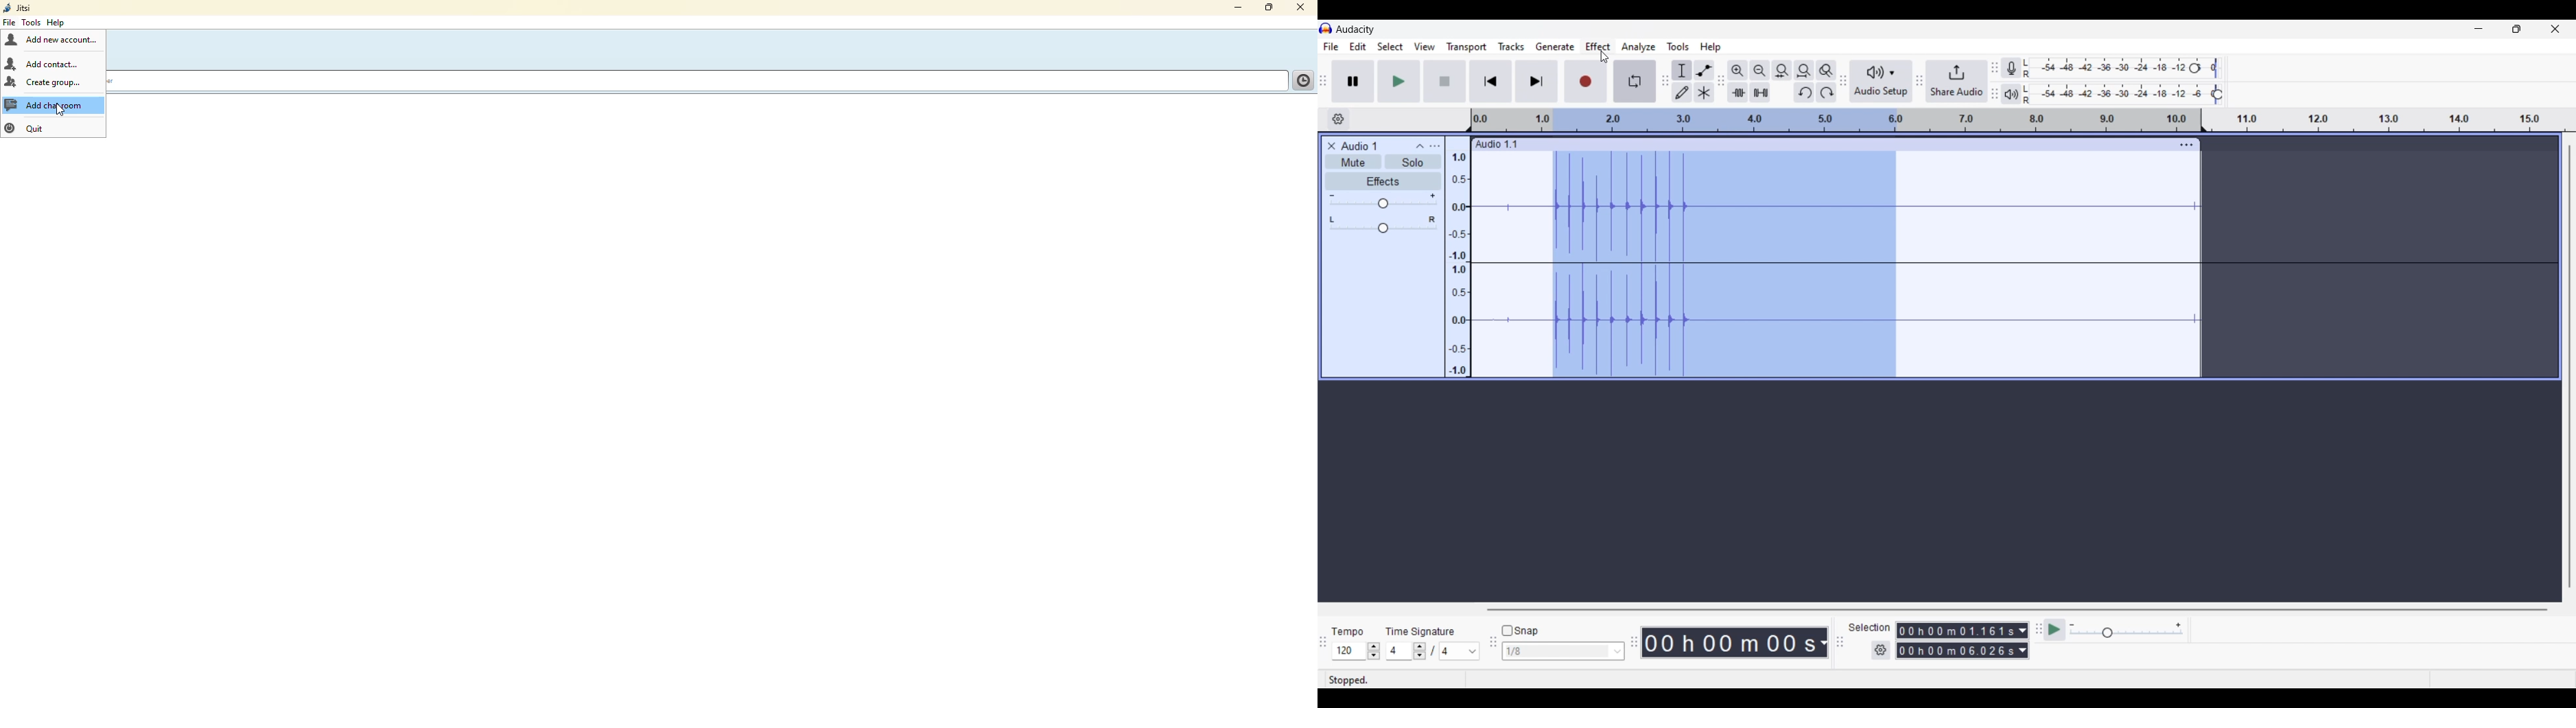 This screenshot has width=2576, height=728. Describe the element at coordinates (2011, 68) in the screenshot. I see `Record meter` at that location.